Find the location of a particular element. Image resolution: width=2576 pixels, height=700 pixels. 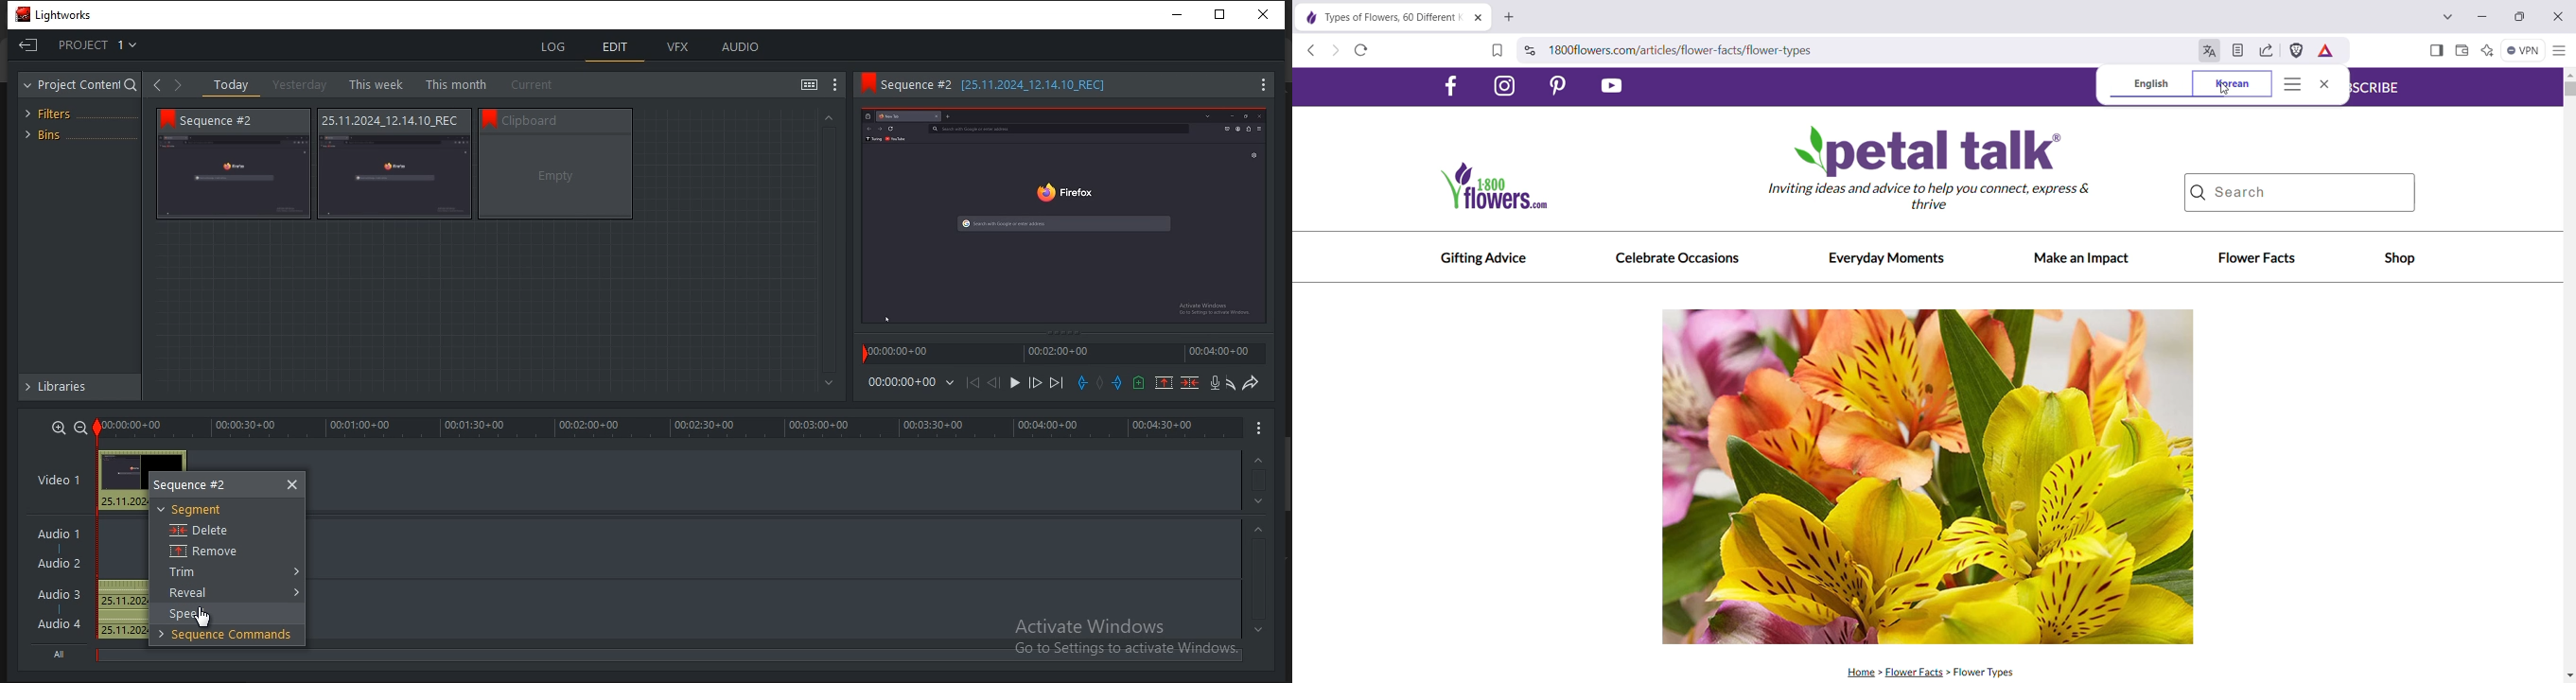

Customize and control Brave is located at coordinates (2560, 50).